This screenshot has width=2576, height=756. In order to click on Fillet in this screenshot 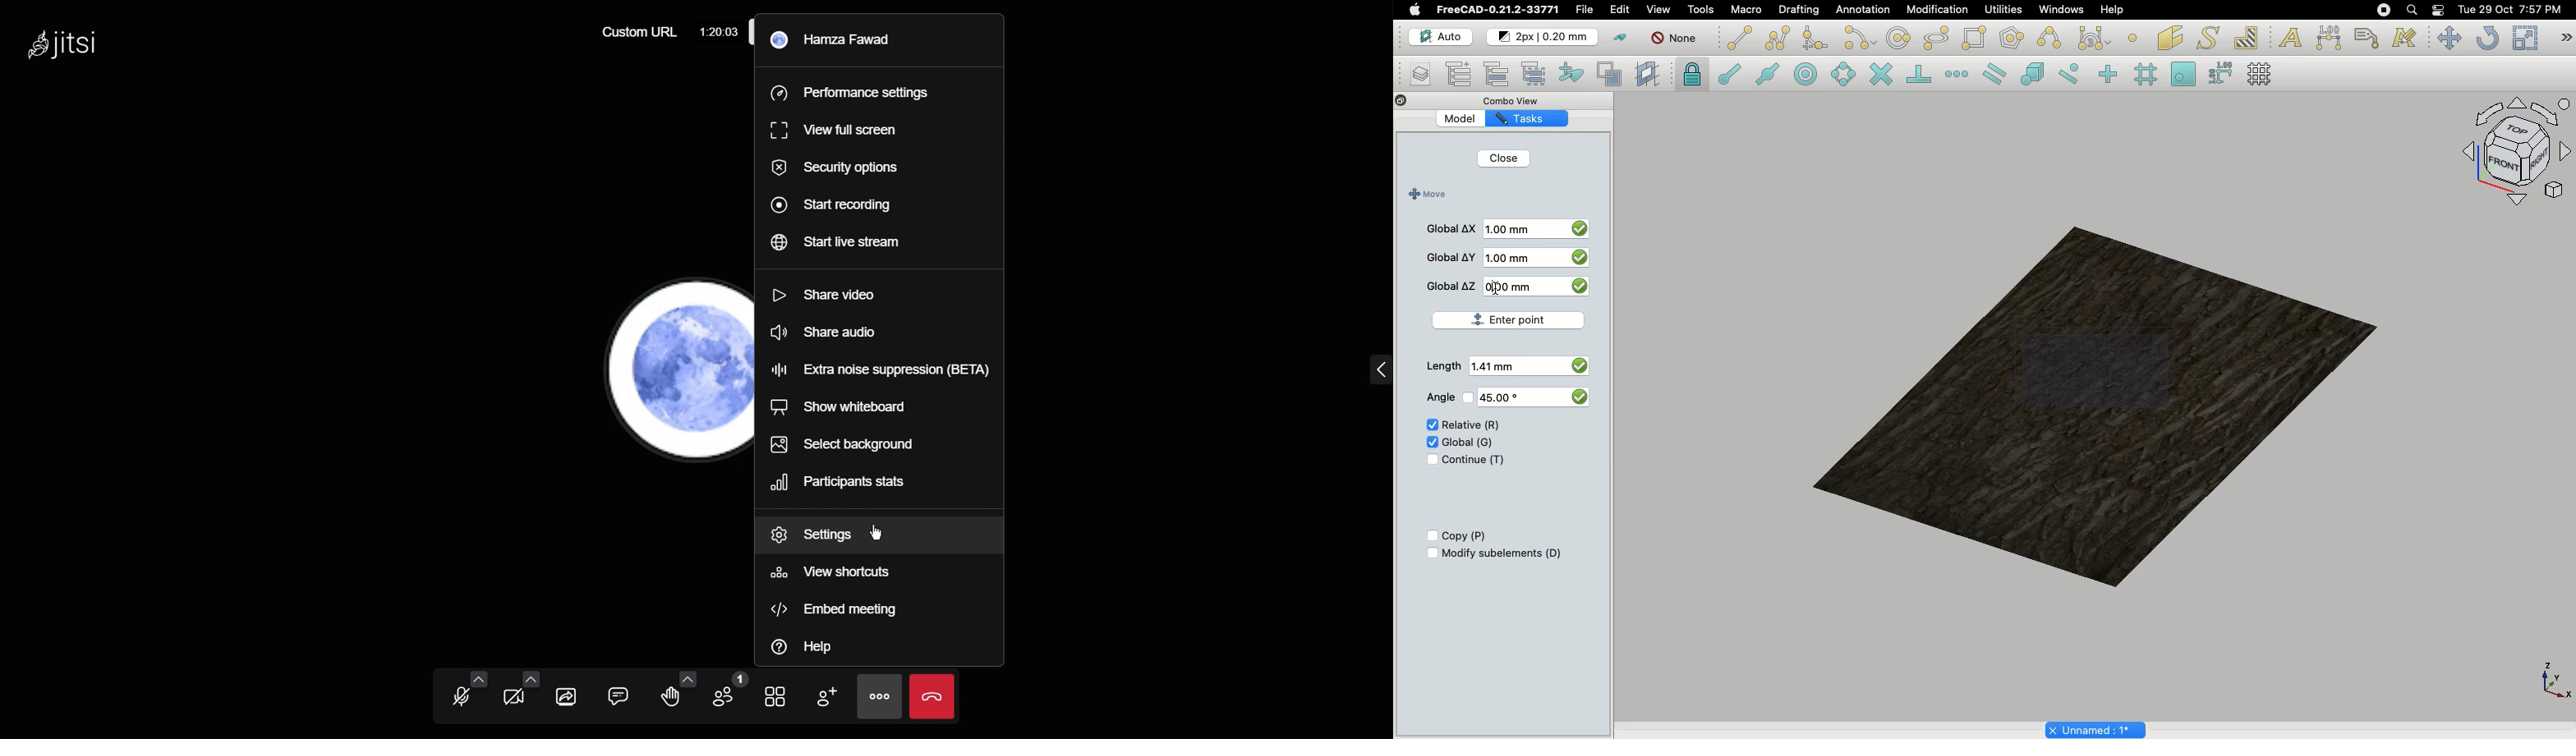, I will do `click(1814, 40)`.